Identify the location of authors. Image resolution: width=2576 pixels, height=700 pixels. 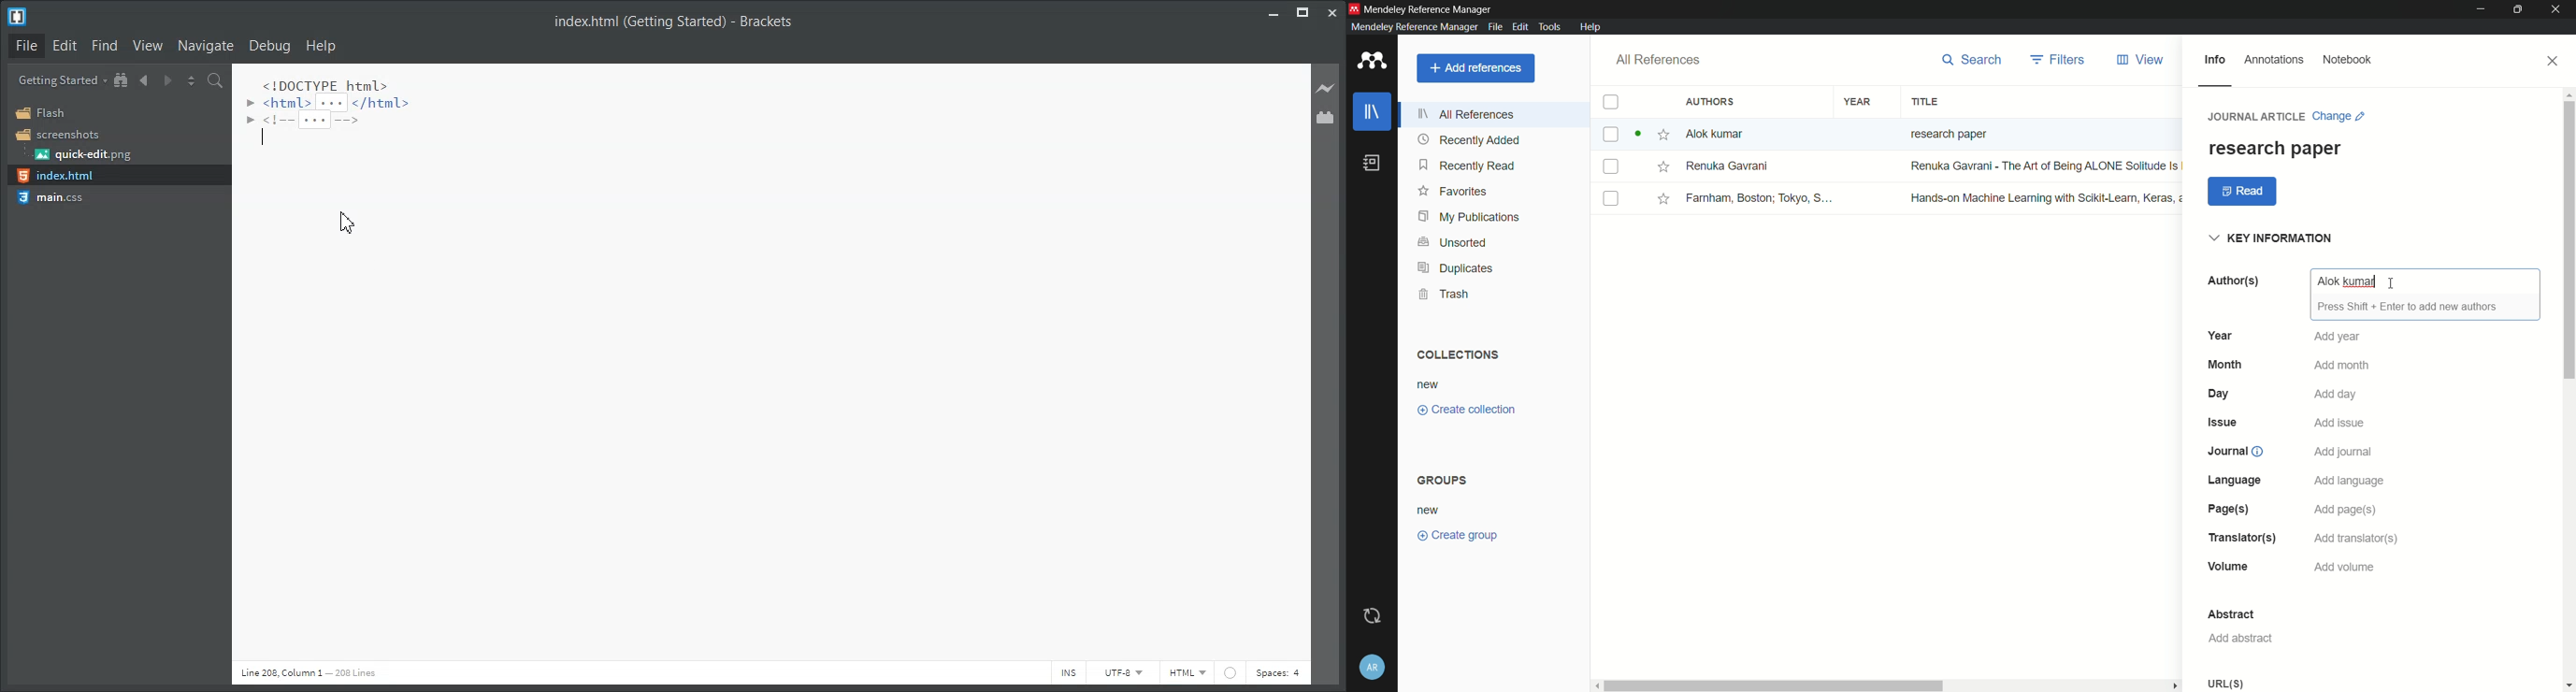
(1712, 101).